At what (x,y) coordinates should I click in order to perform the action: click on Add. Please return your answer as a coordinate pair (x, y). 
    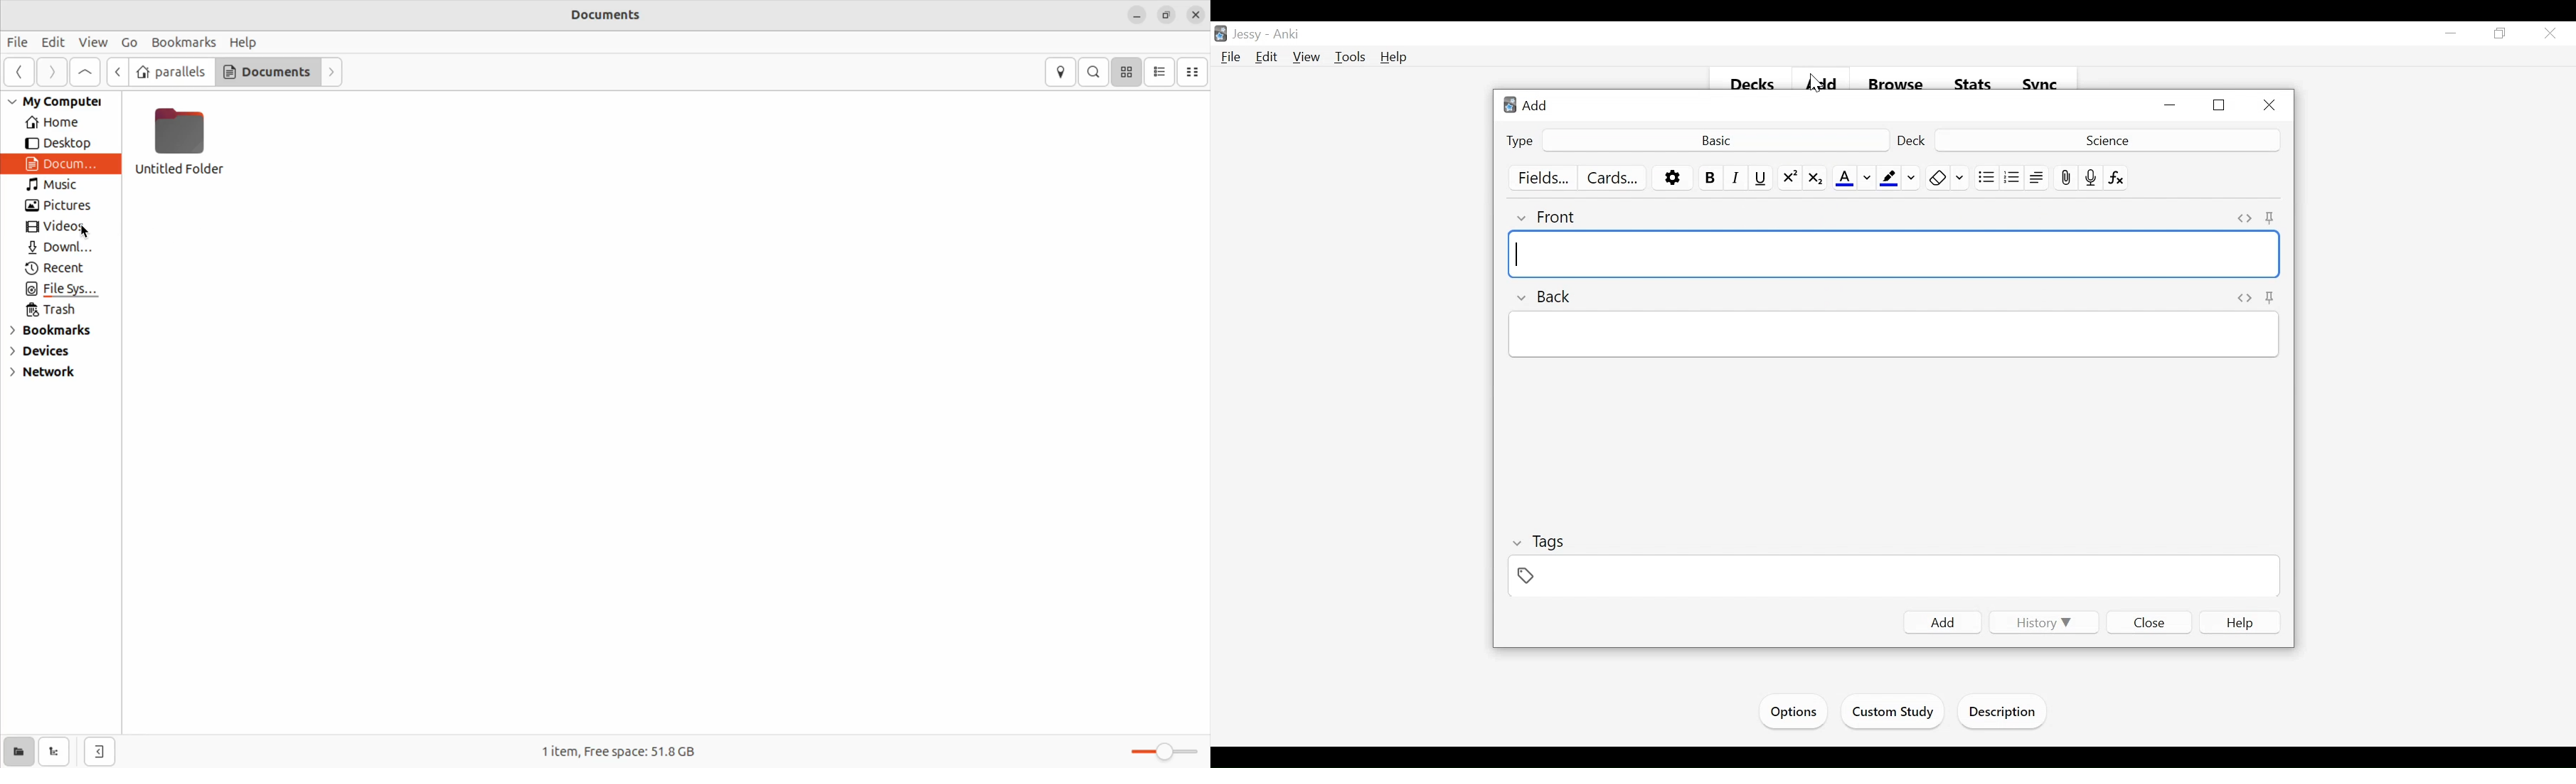
    Looking at the image, I should click on (1943, 622).